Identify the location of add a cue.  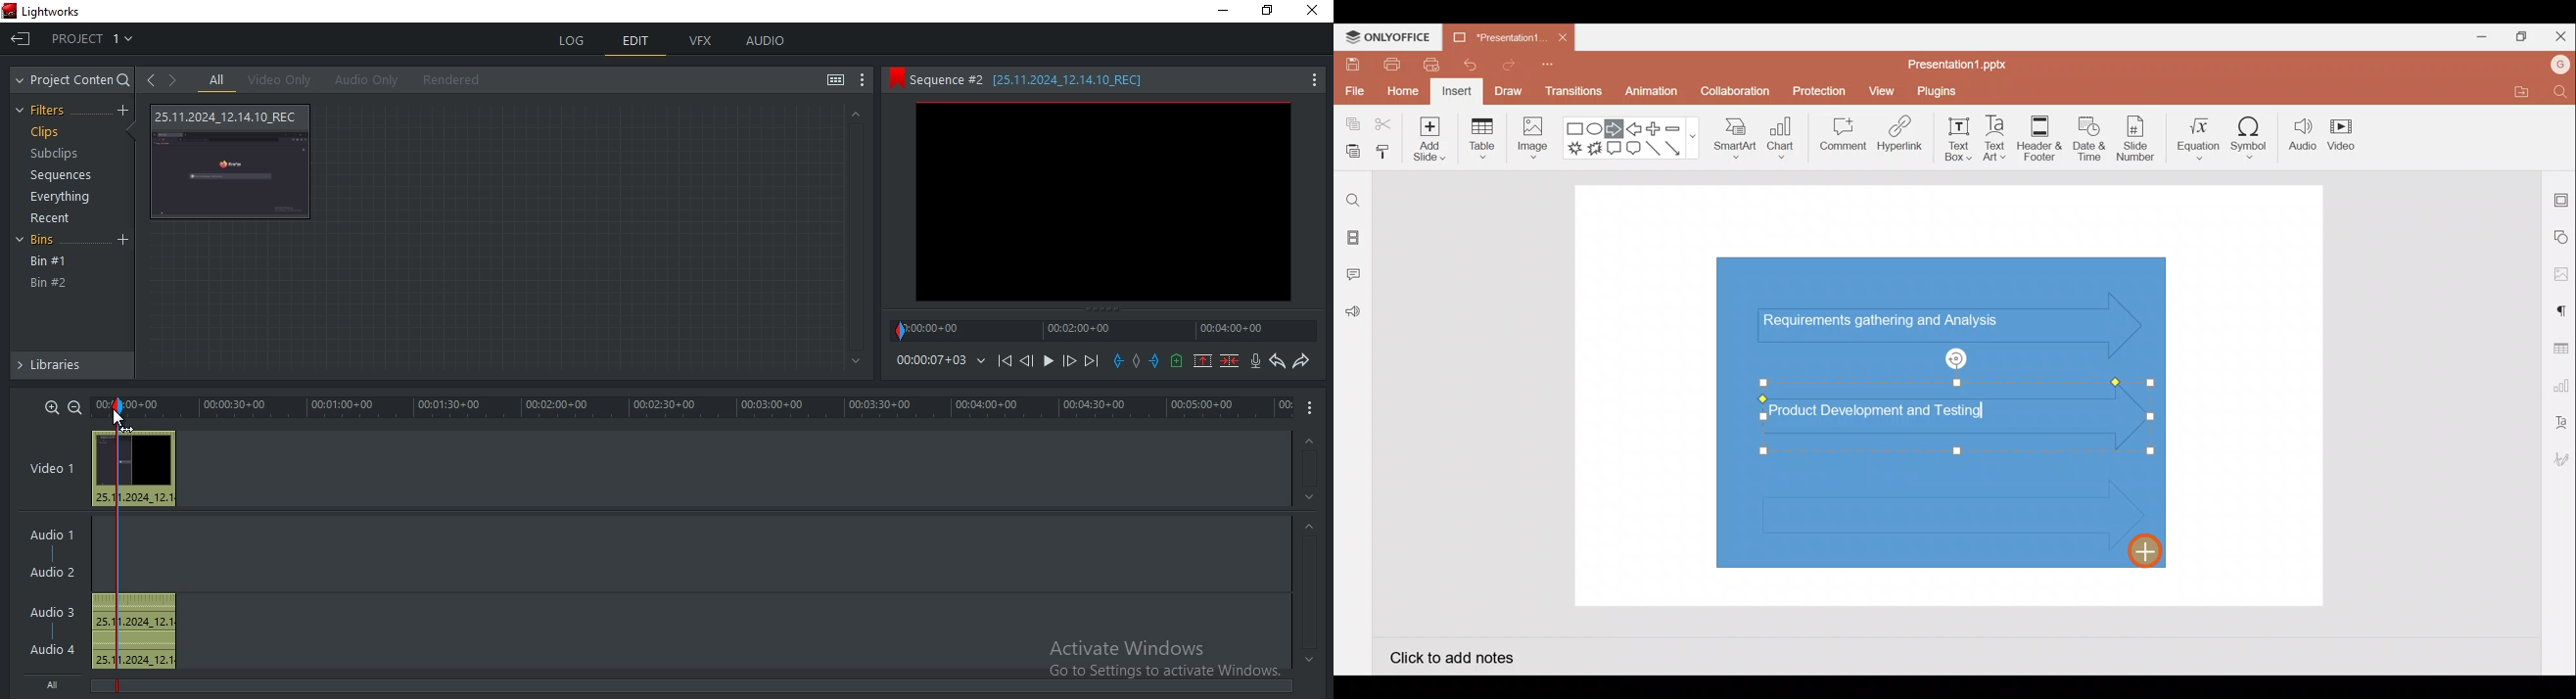
(1178, 361).